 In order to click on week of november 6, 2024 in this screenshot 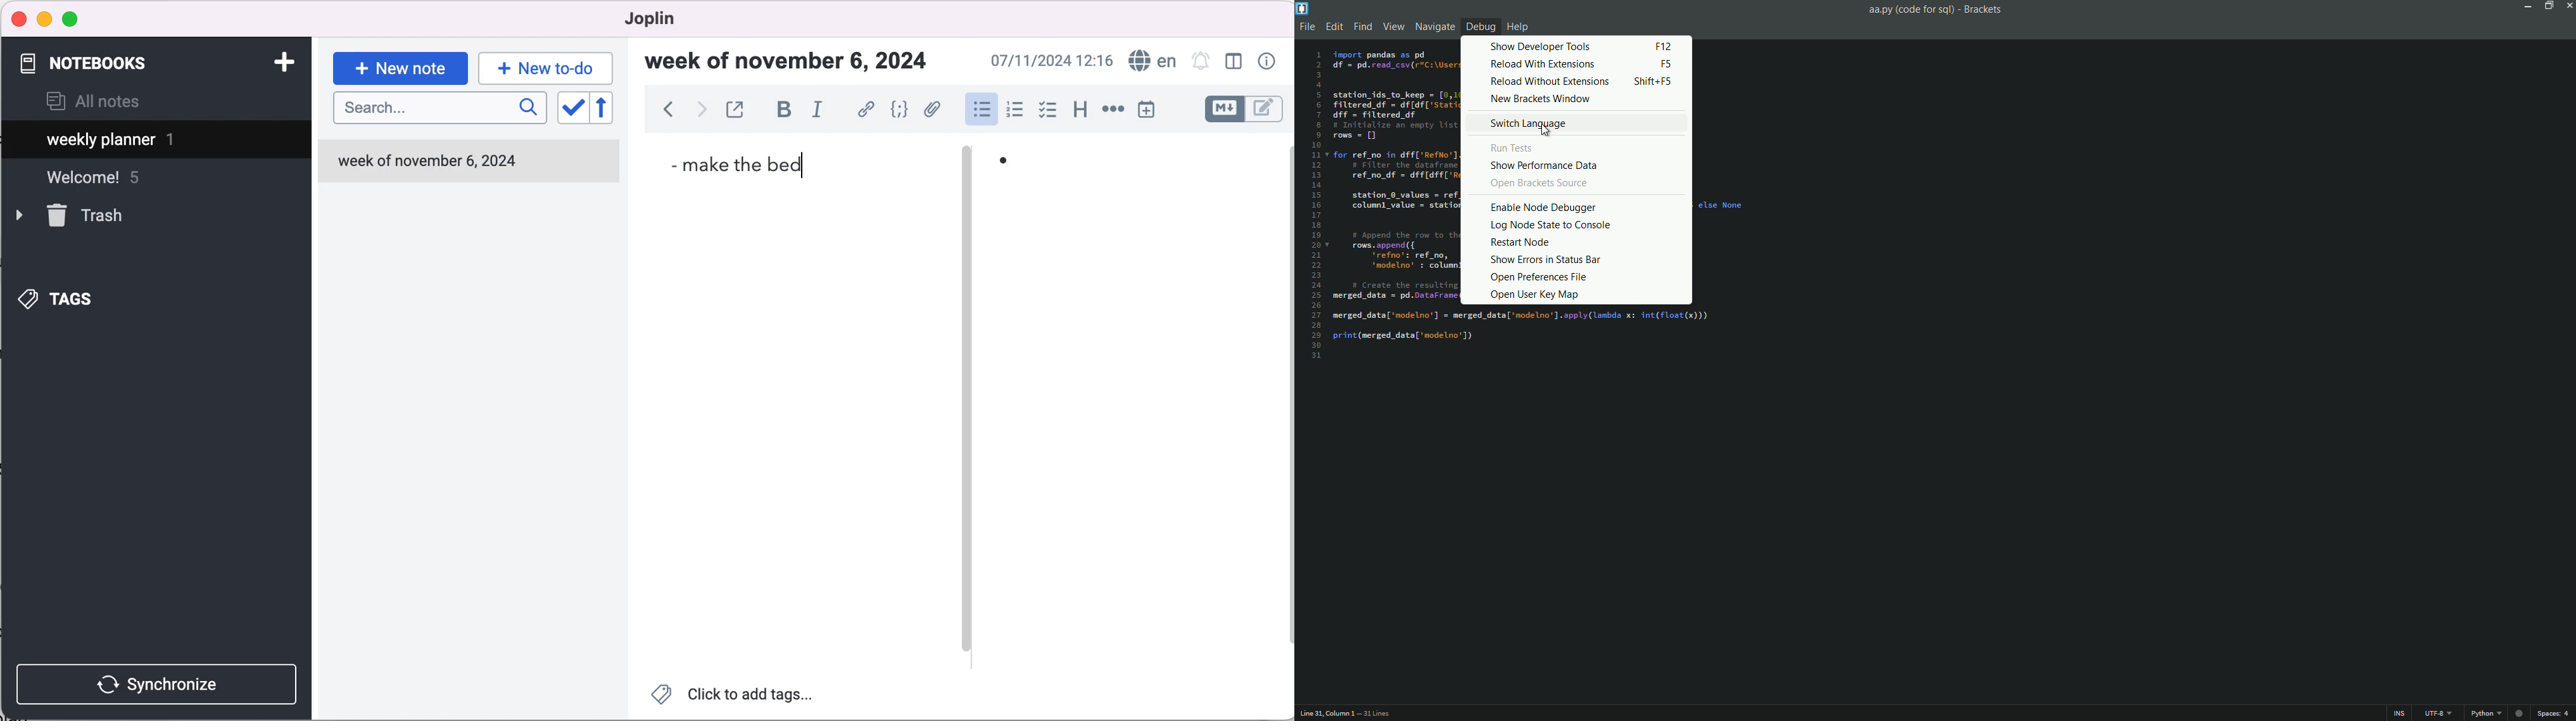, I will do `click(433, 161)`.